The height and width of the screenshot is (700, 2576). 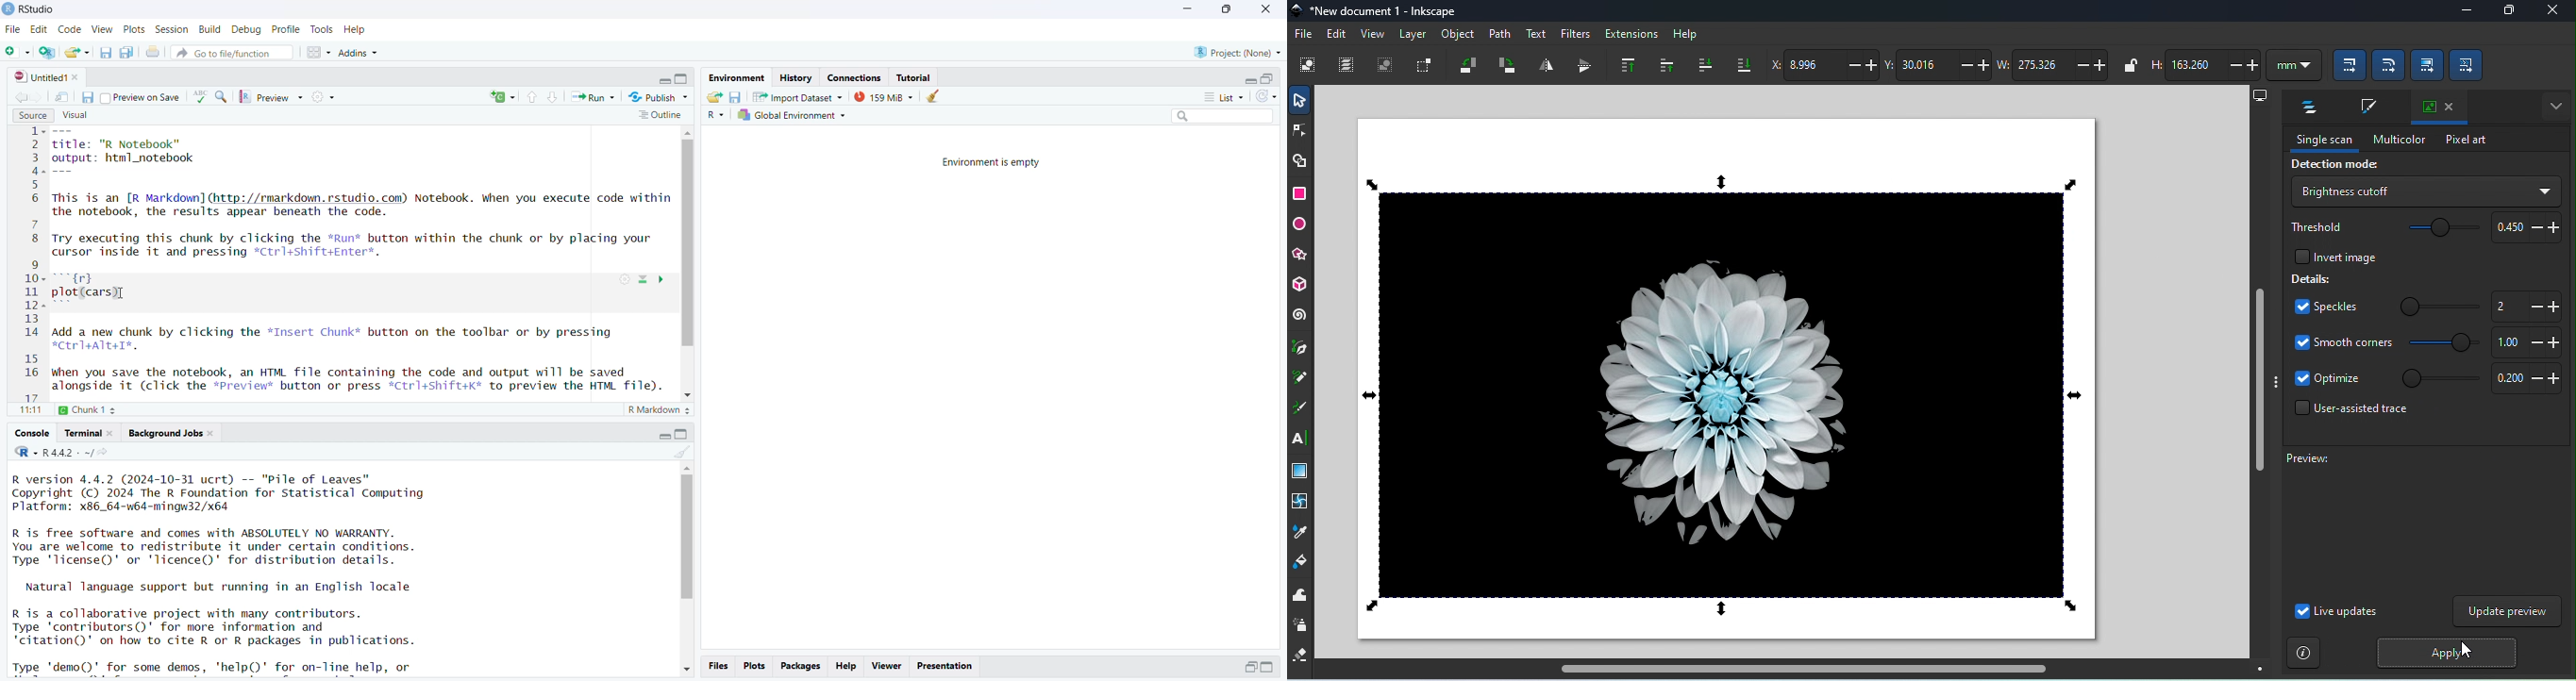 What do you see at coordinates (1458, 36) in the screenshot?
I see `Object` at bounding box center [1458, 36].